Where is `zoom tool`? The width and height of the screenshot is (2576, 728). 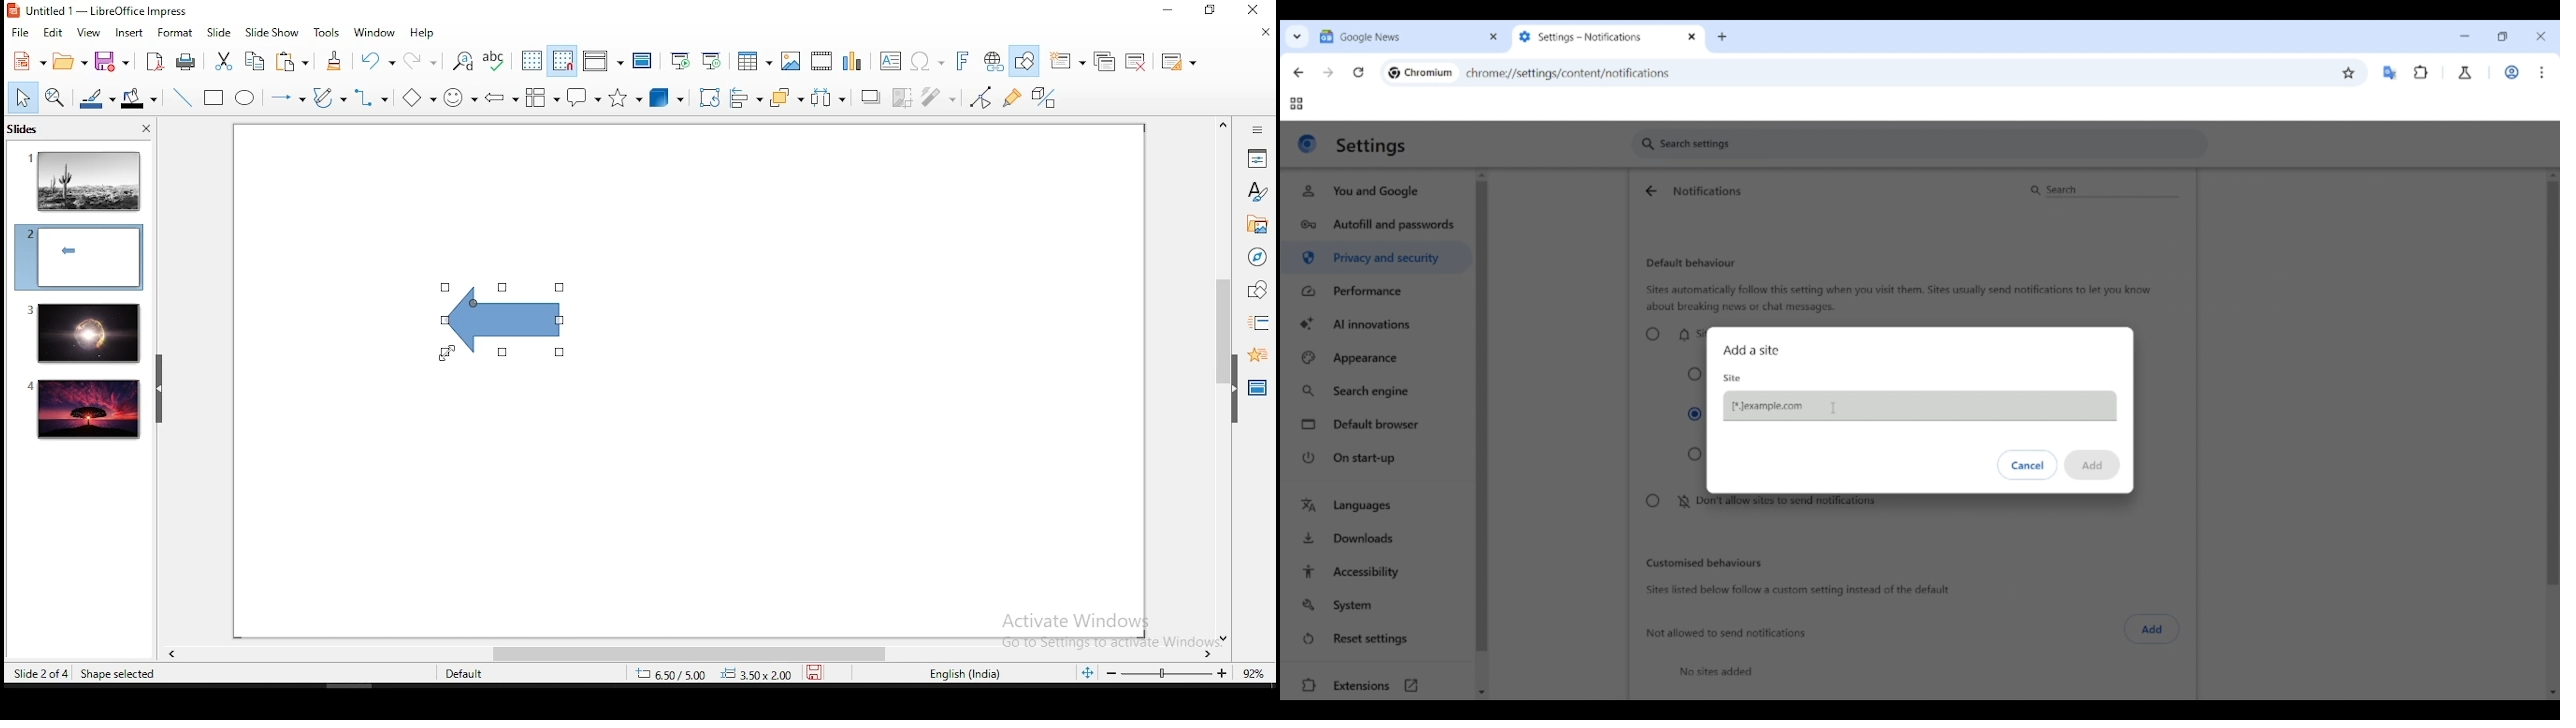
zoom tool is located at coordinates (55, 99).